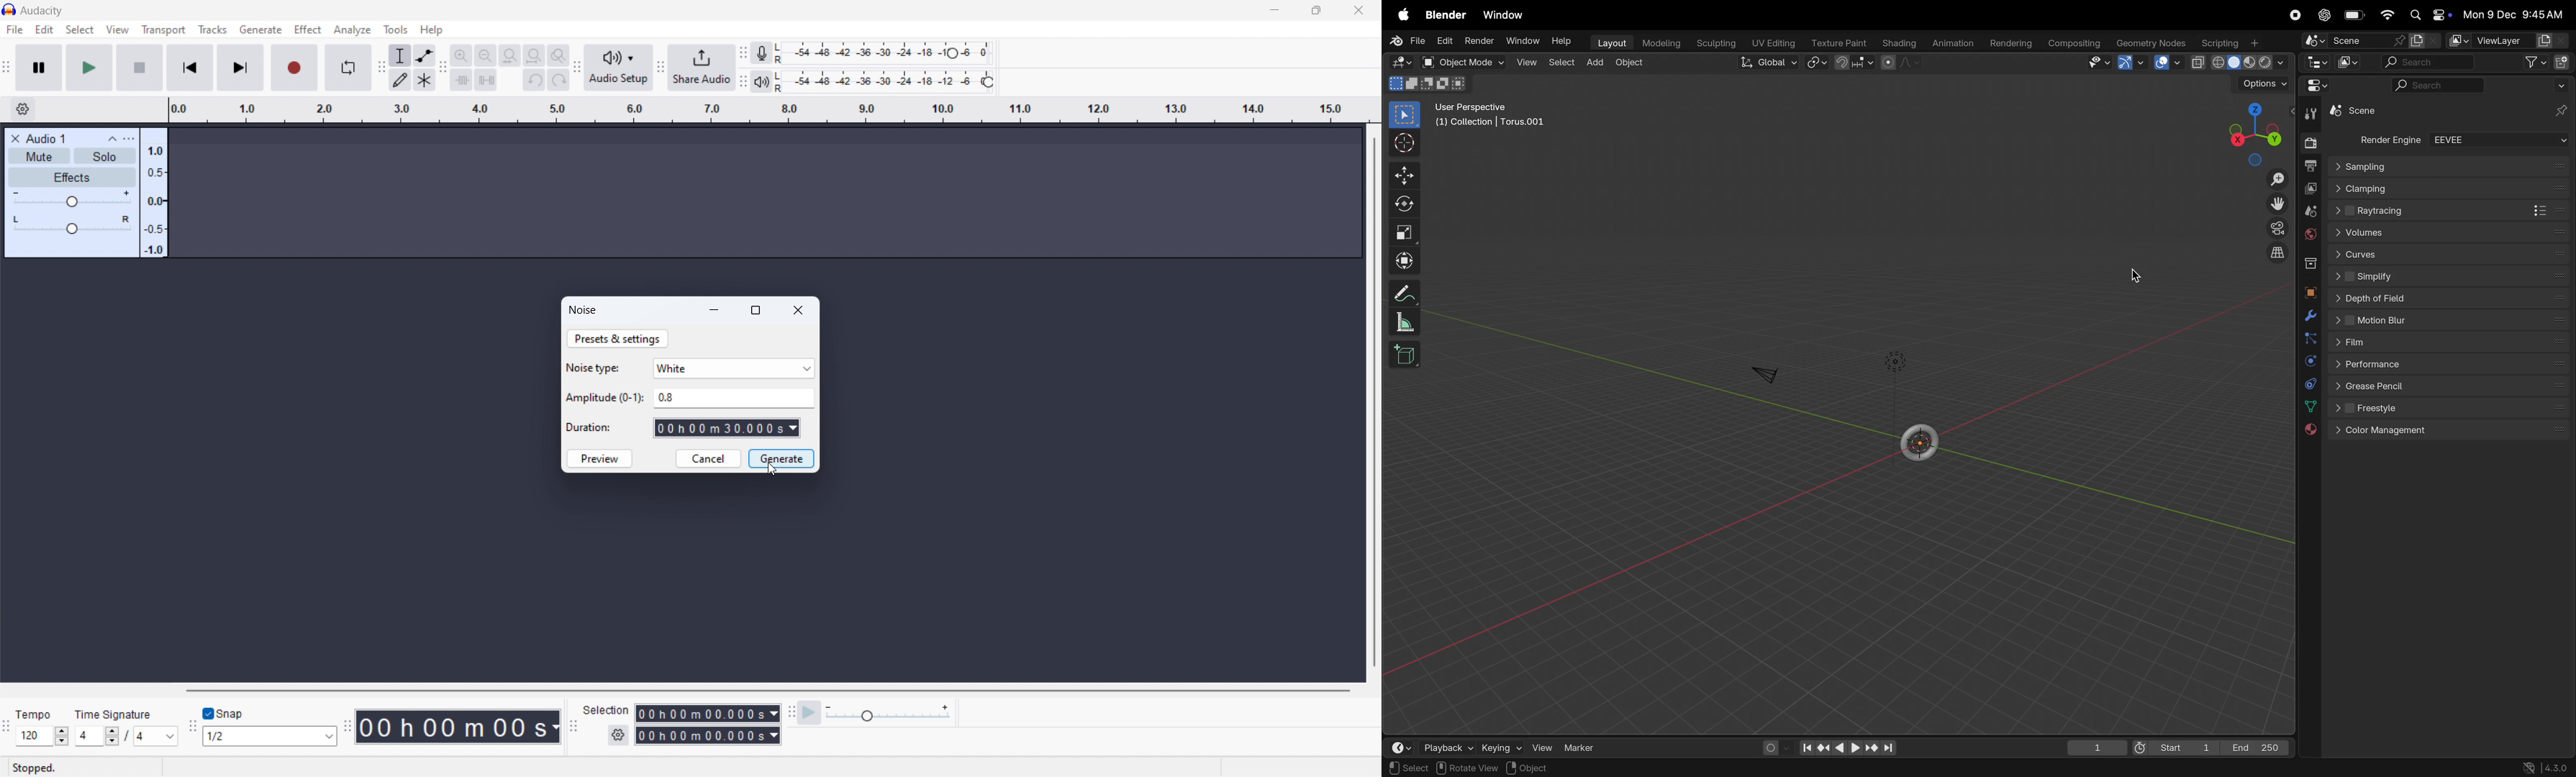 Image resolution: width=2576 pixels, height=784 pixels. Describe the element at coordinates (424, 80) in the screenshot. I see `multi tool` at that location.